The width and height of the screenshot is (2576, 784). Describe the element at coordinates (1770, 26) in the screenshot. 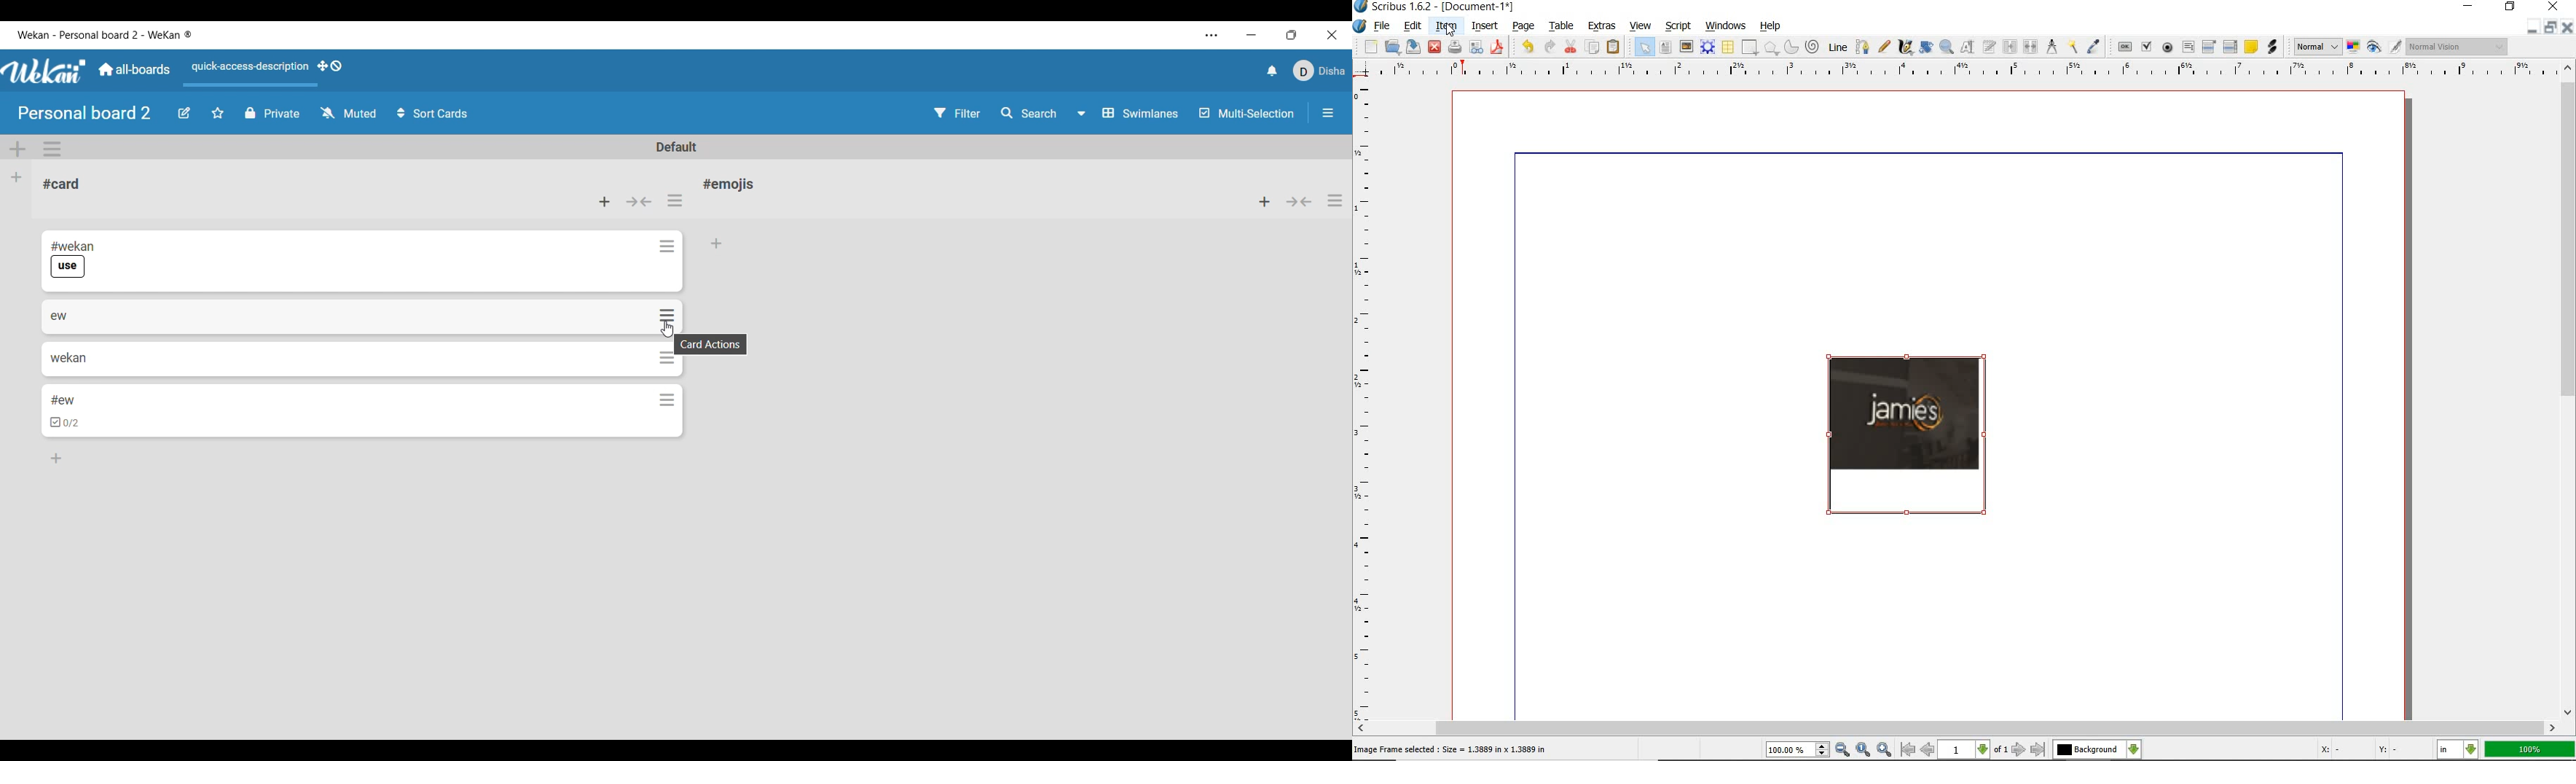

I see `help` at that location.